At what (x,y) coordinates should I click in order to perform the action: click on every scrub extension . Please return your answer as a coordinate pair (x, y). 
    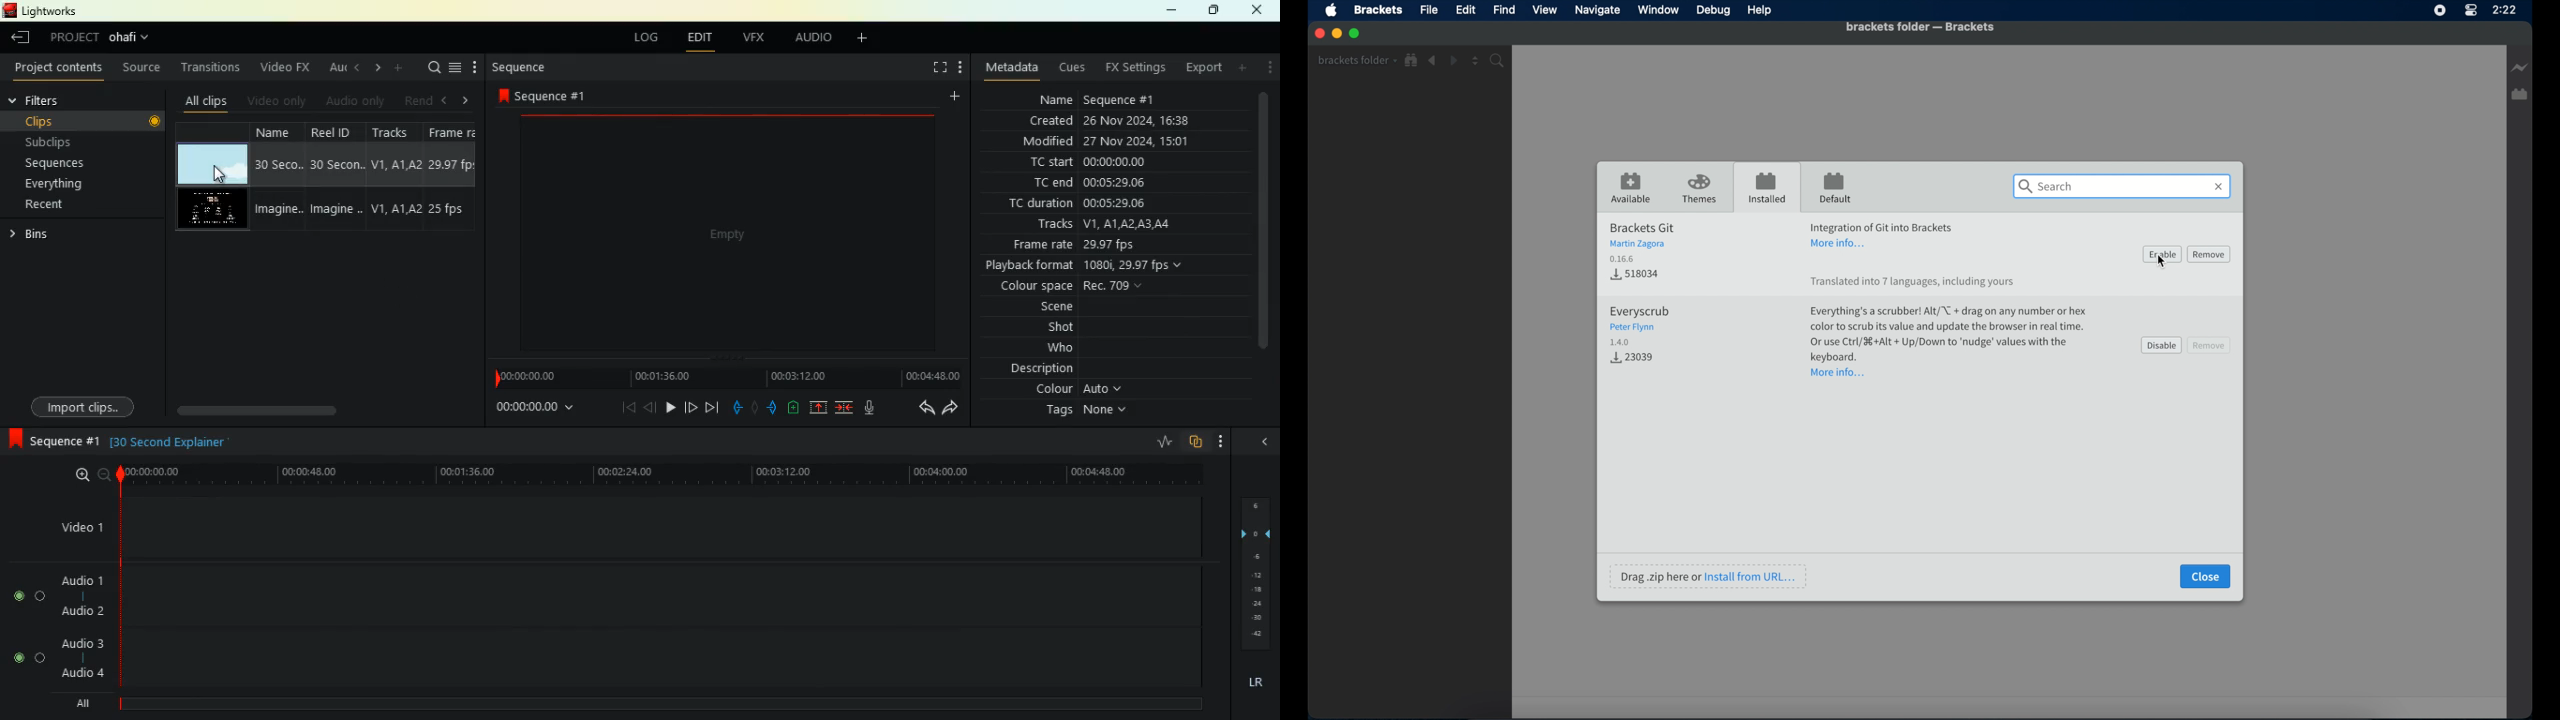
    Looking at the image, I should click on (1639, 325).